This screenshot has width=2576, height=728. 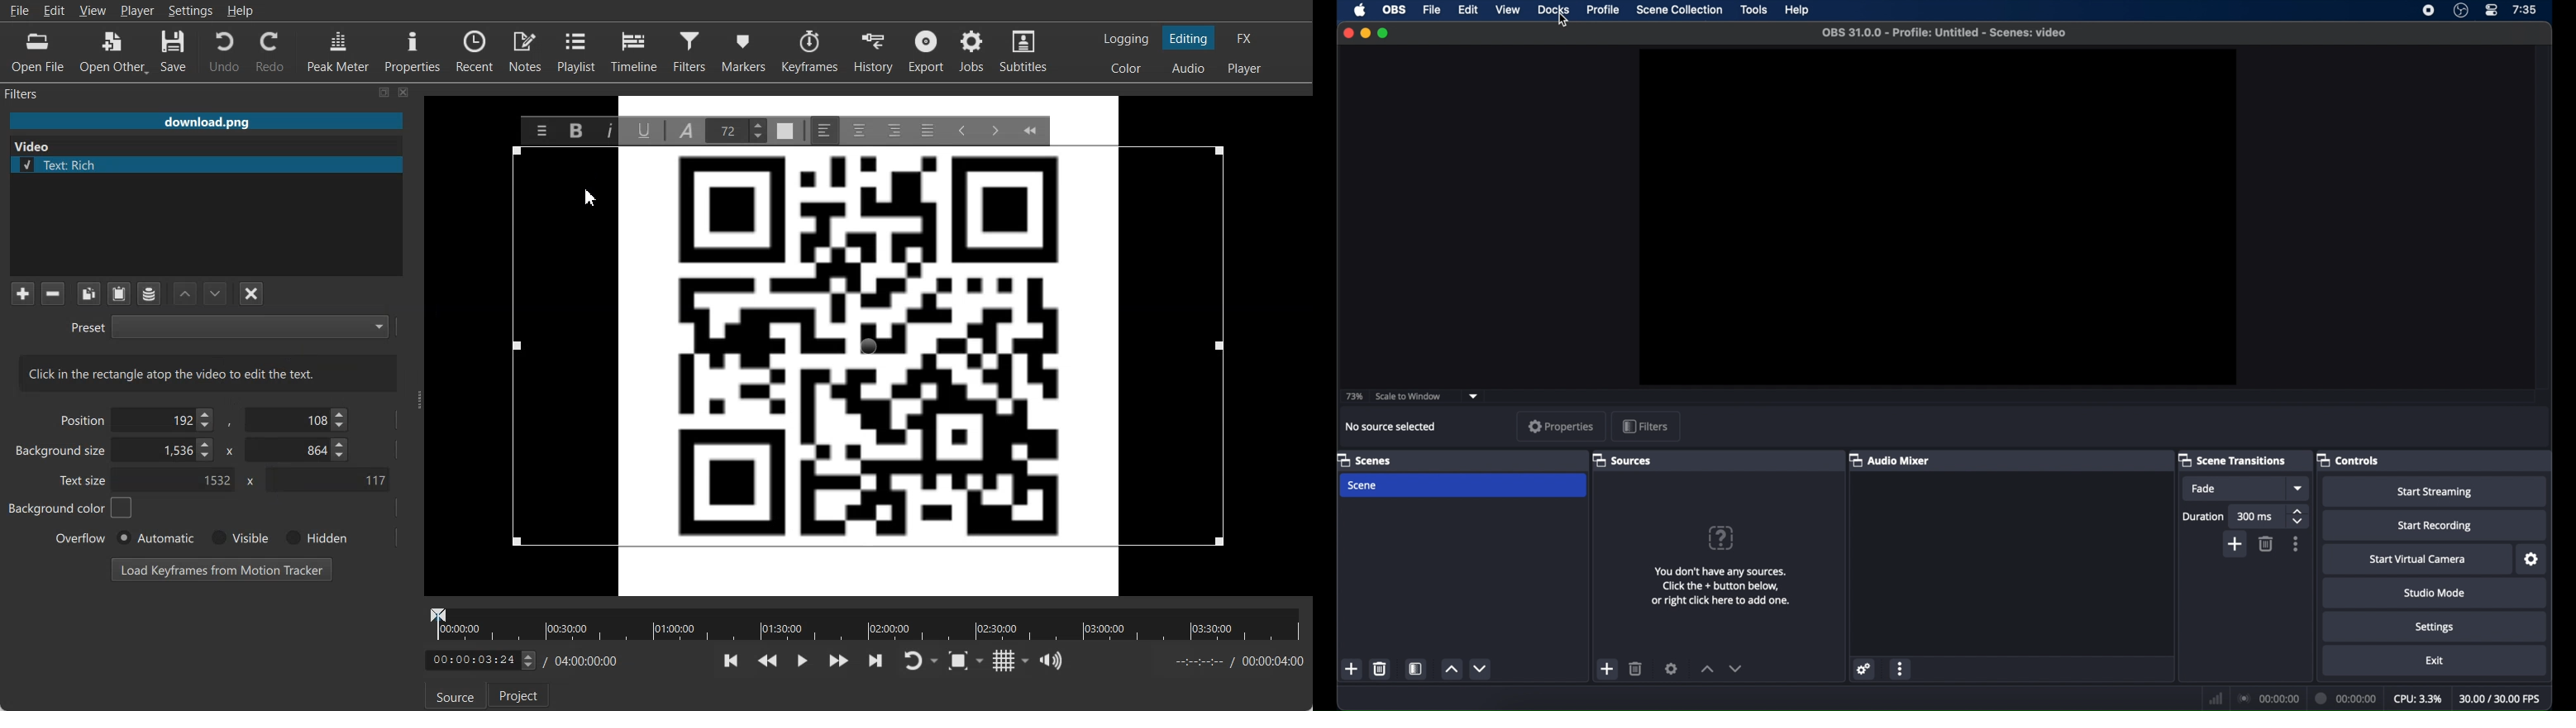 What do you see at coordinates (1866, 670) in the screenshot?
I see `settings` at bounding box center [1866, 670].